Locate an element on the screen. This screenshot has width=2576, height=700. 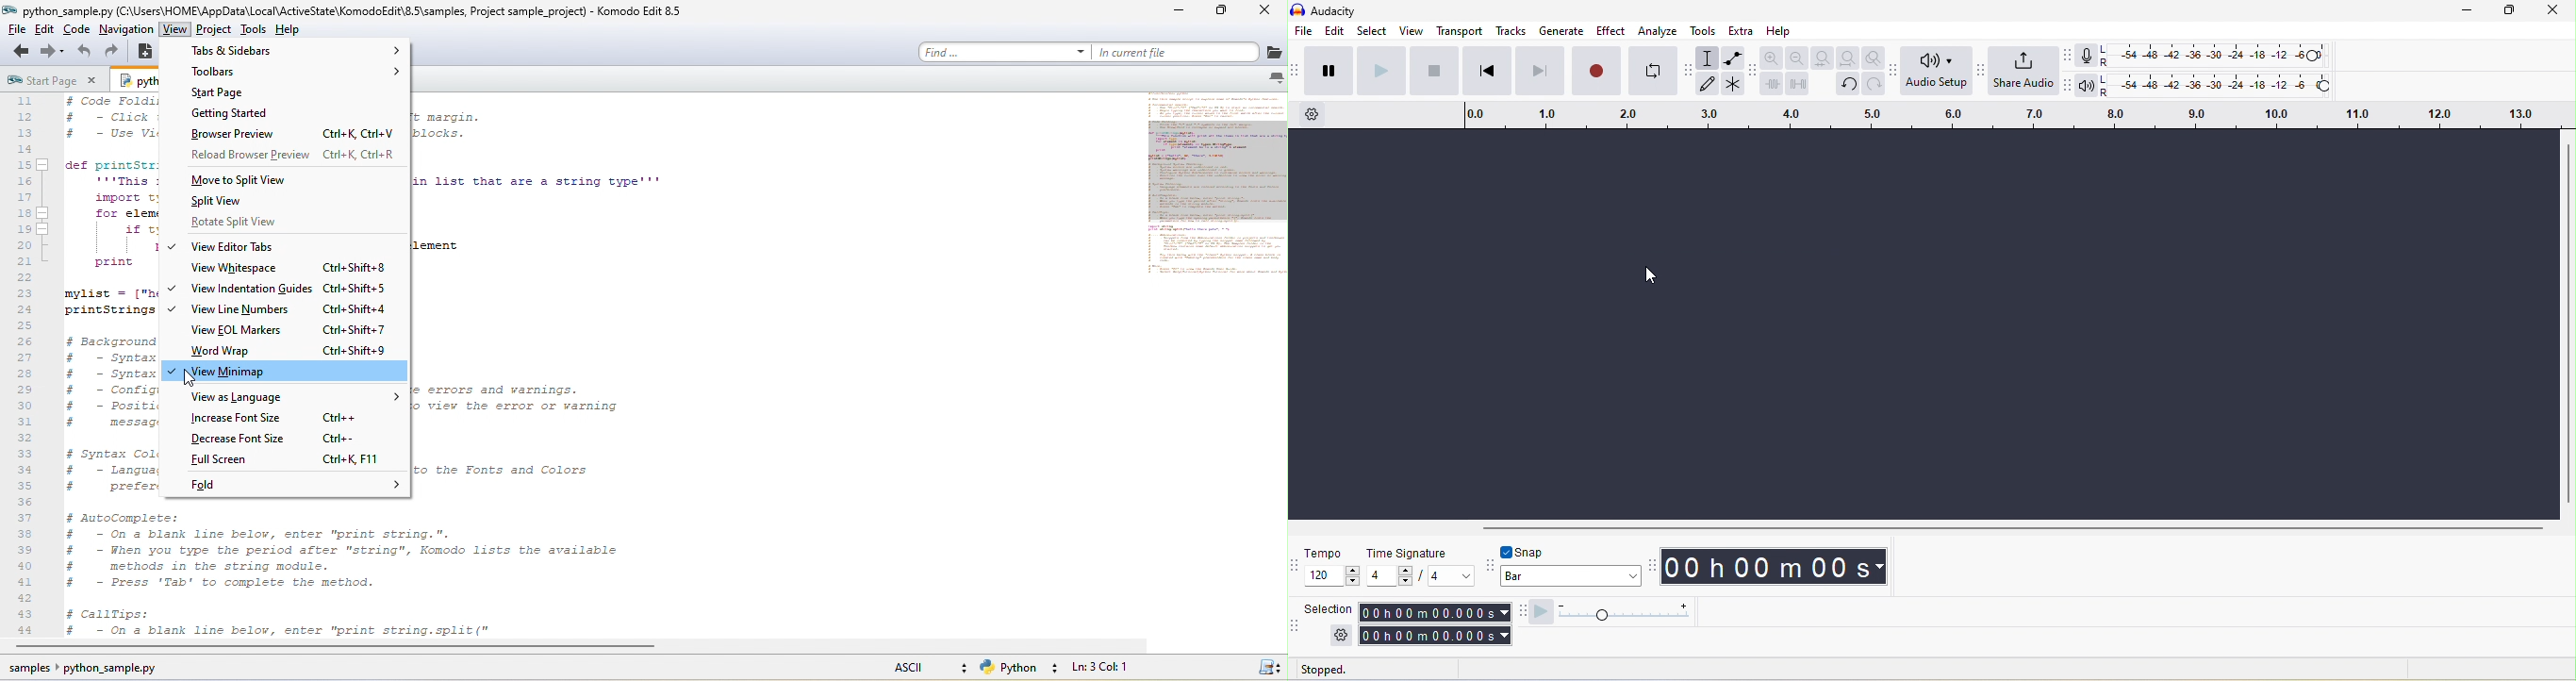
timeline settings is located at coordinates (1313, 114).